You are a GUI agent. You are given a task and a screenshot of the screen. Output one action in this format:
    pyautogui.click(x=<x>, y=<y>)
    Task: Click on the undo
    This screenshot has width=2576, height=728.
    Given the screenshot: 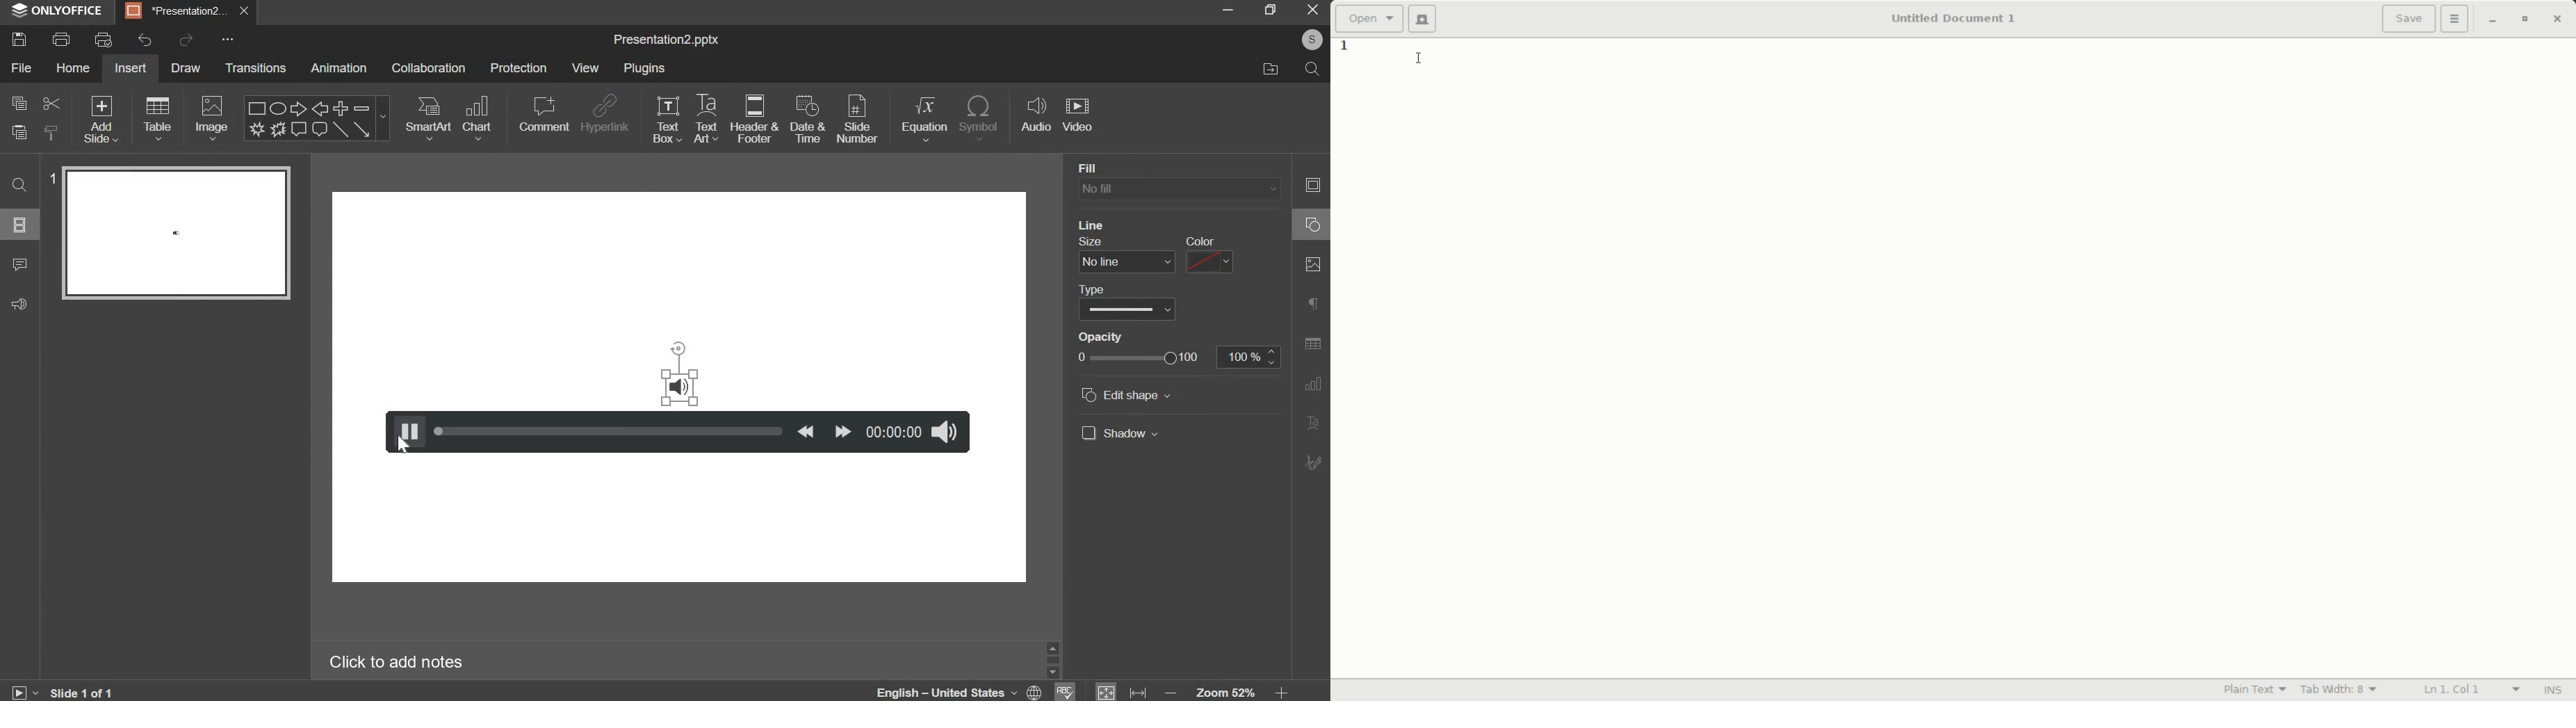 What is the action you would take?
    pyautogui.click(x=140, y=40)
    